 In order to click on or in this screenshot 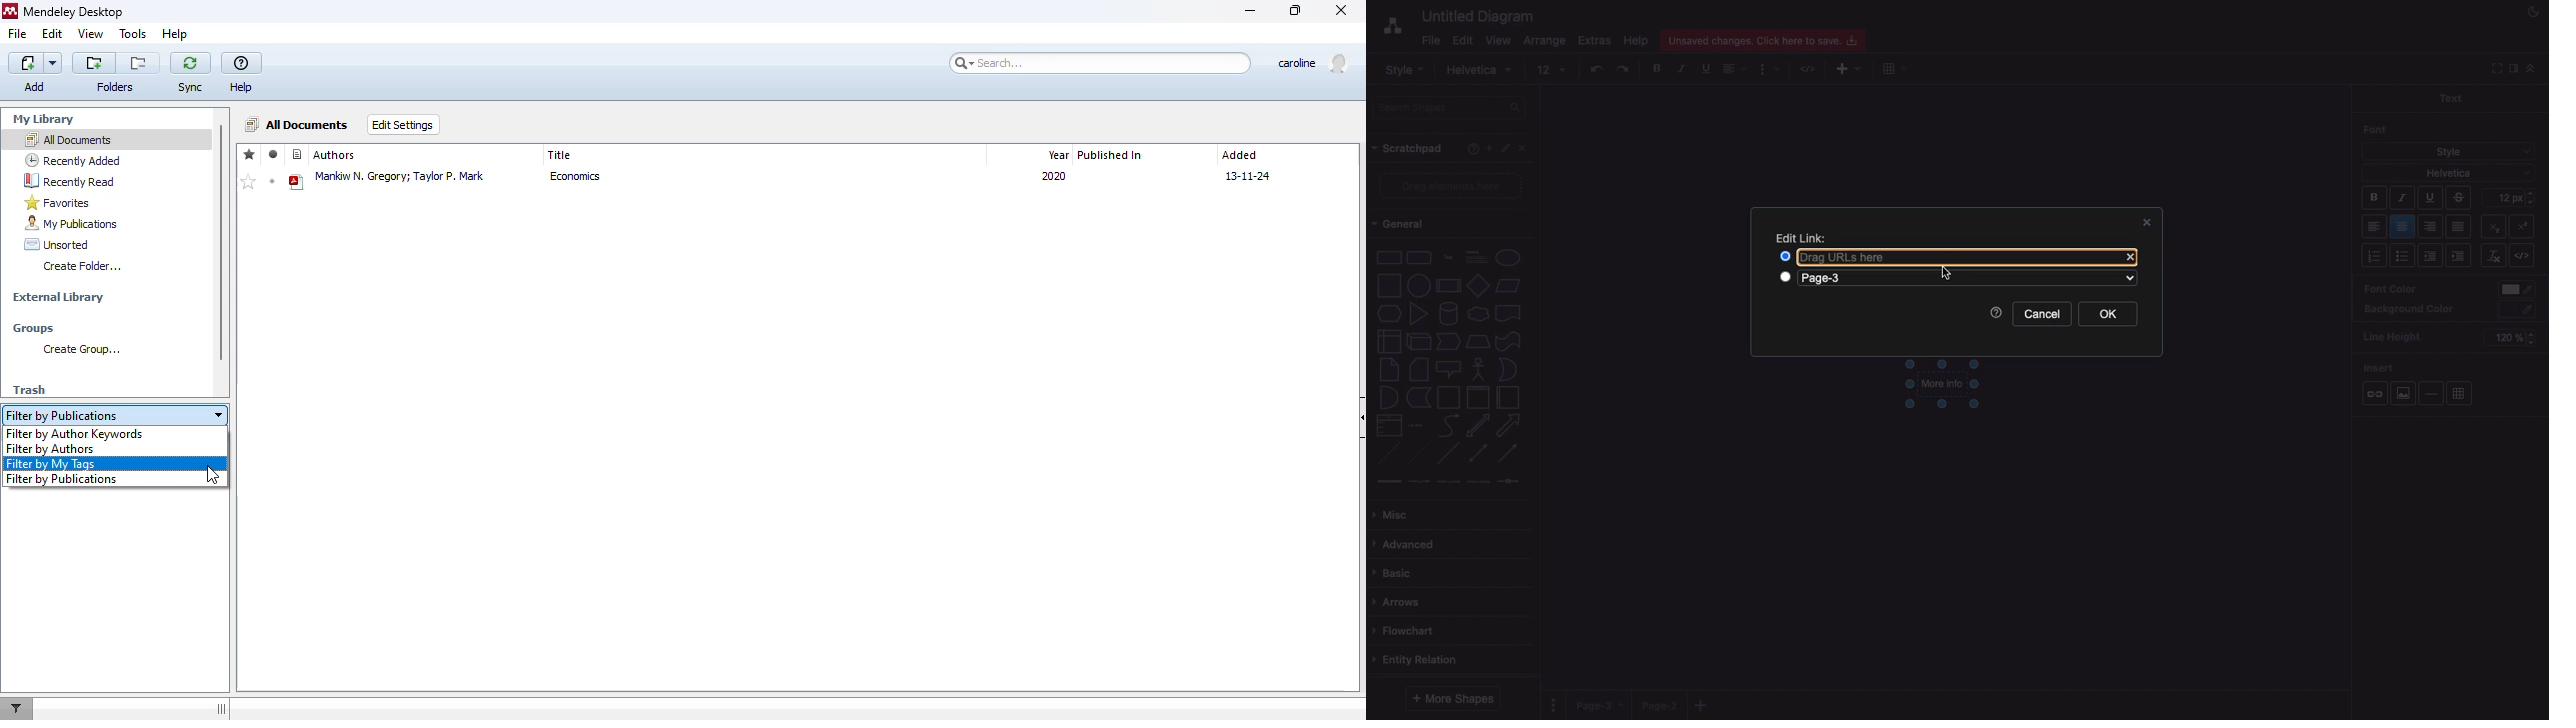, I will do `click(1508, 369)`.